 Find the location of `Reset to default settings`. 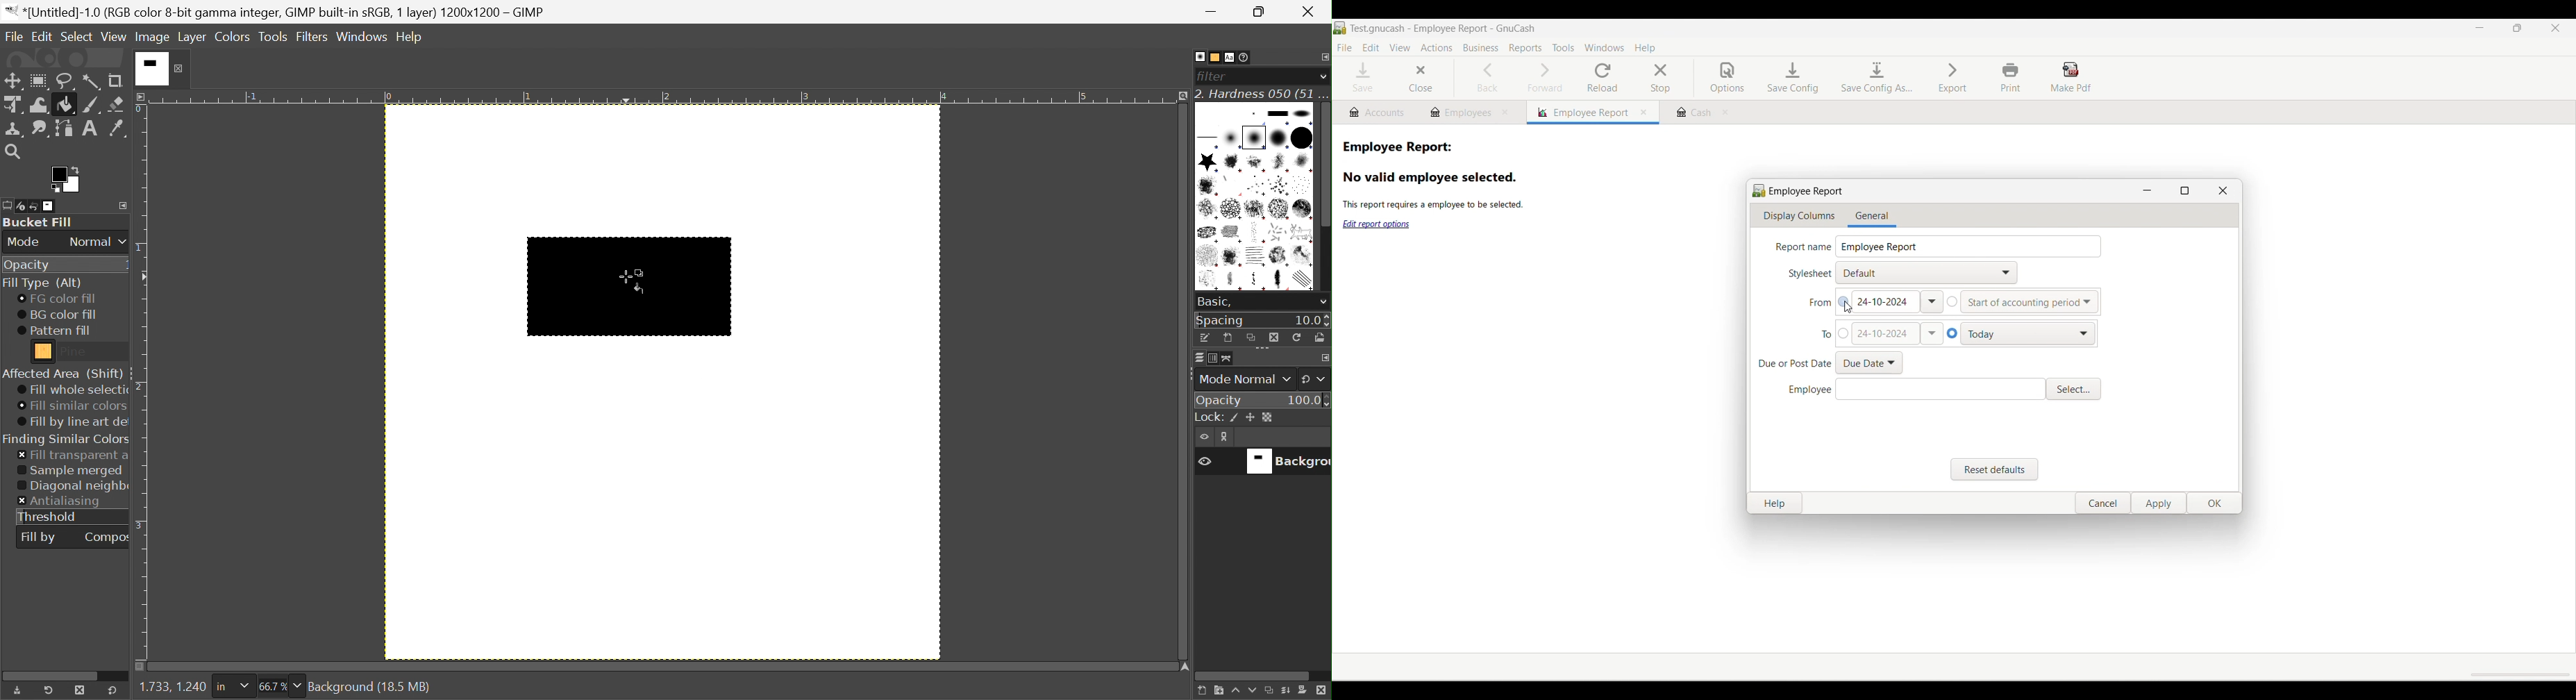

Reset to default settings is located at coordinates (1994, 469).